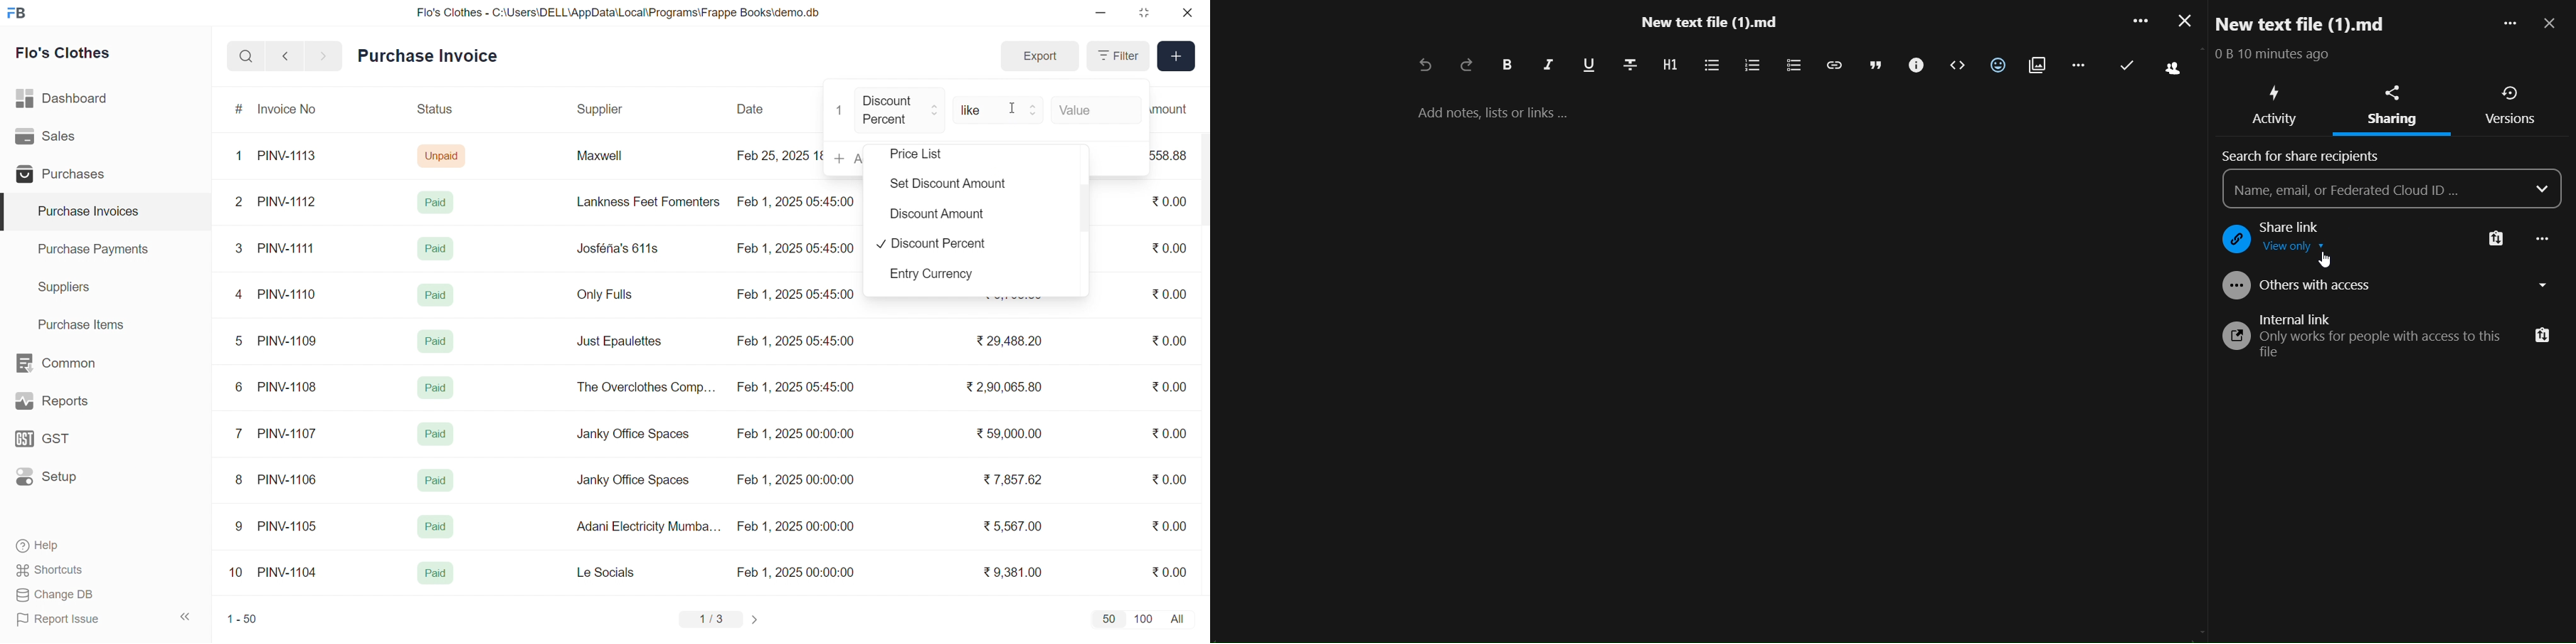  I want to click on PINV-1113, so click(293, 157).